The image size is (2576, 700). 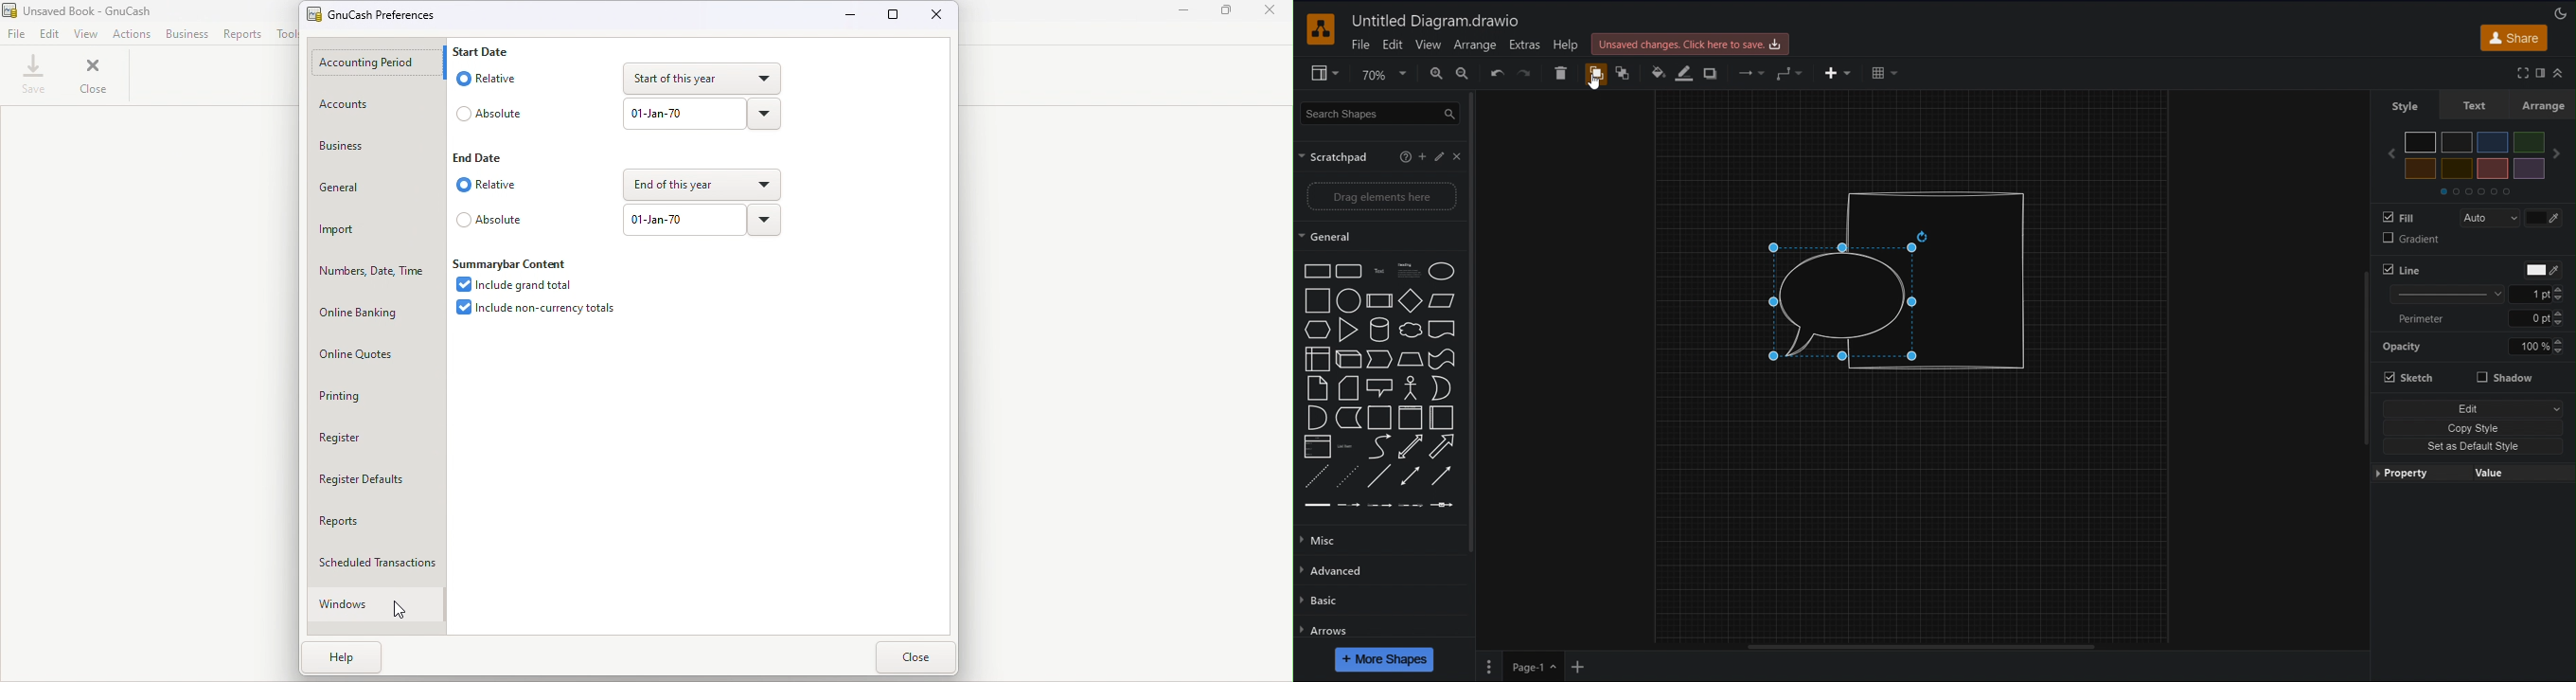 I want to click on Line, so click(x=2402, y=270).